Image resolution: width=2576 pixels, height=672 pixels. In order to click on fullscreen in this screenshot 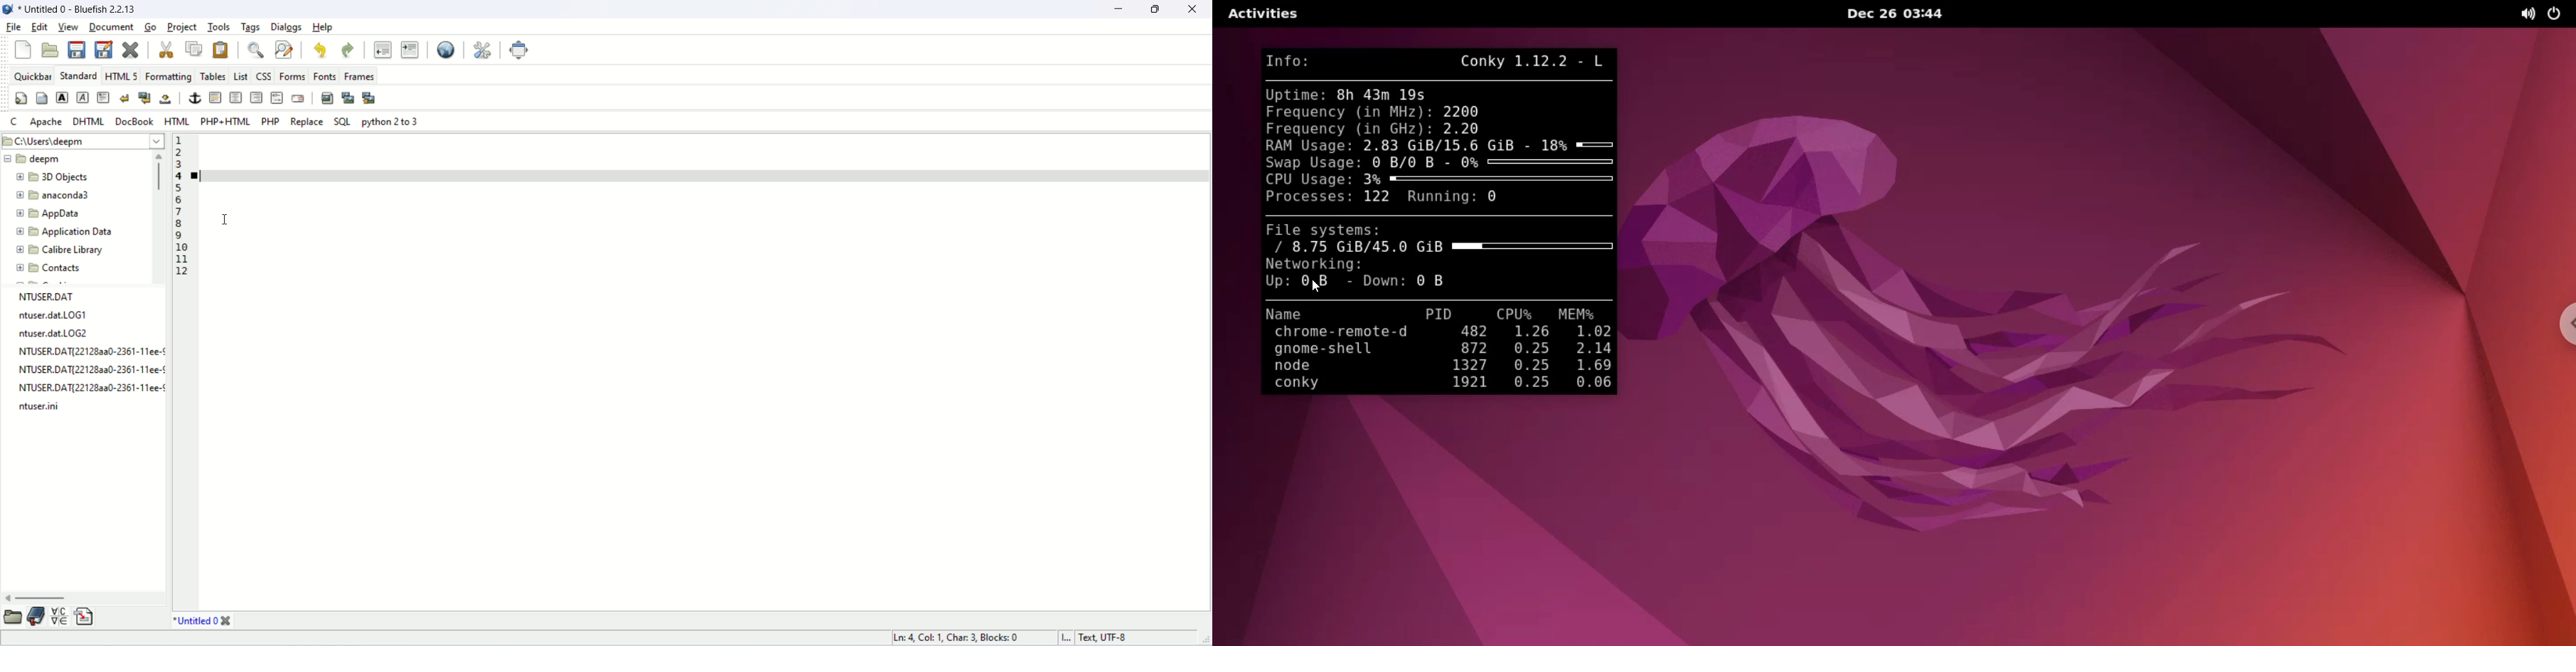, I will do `click(520, 49)`.